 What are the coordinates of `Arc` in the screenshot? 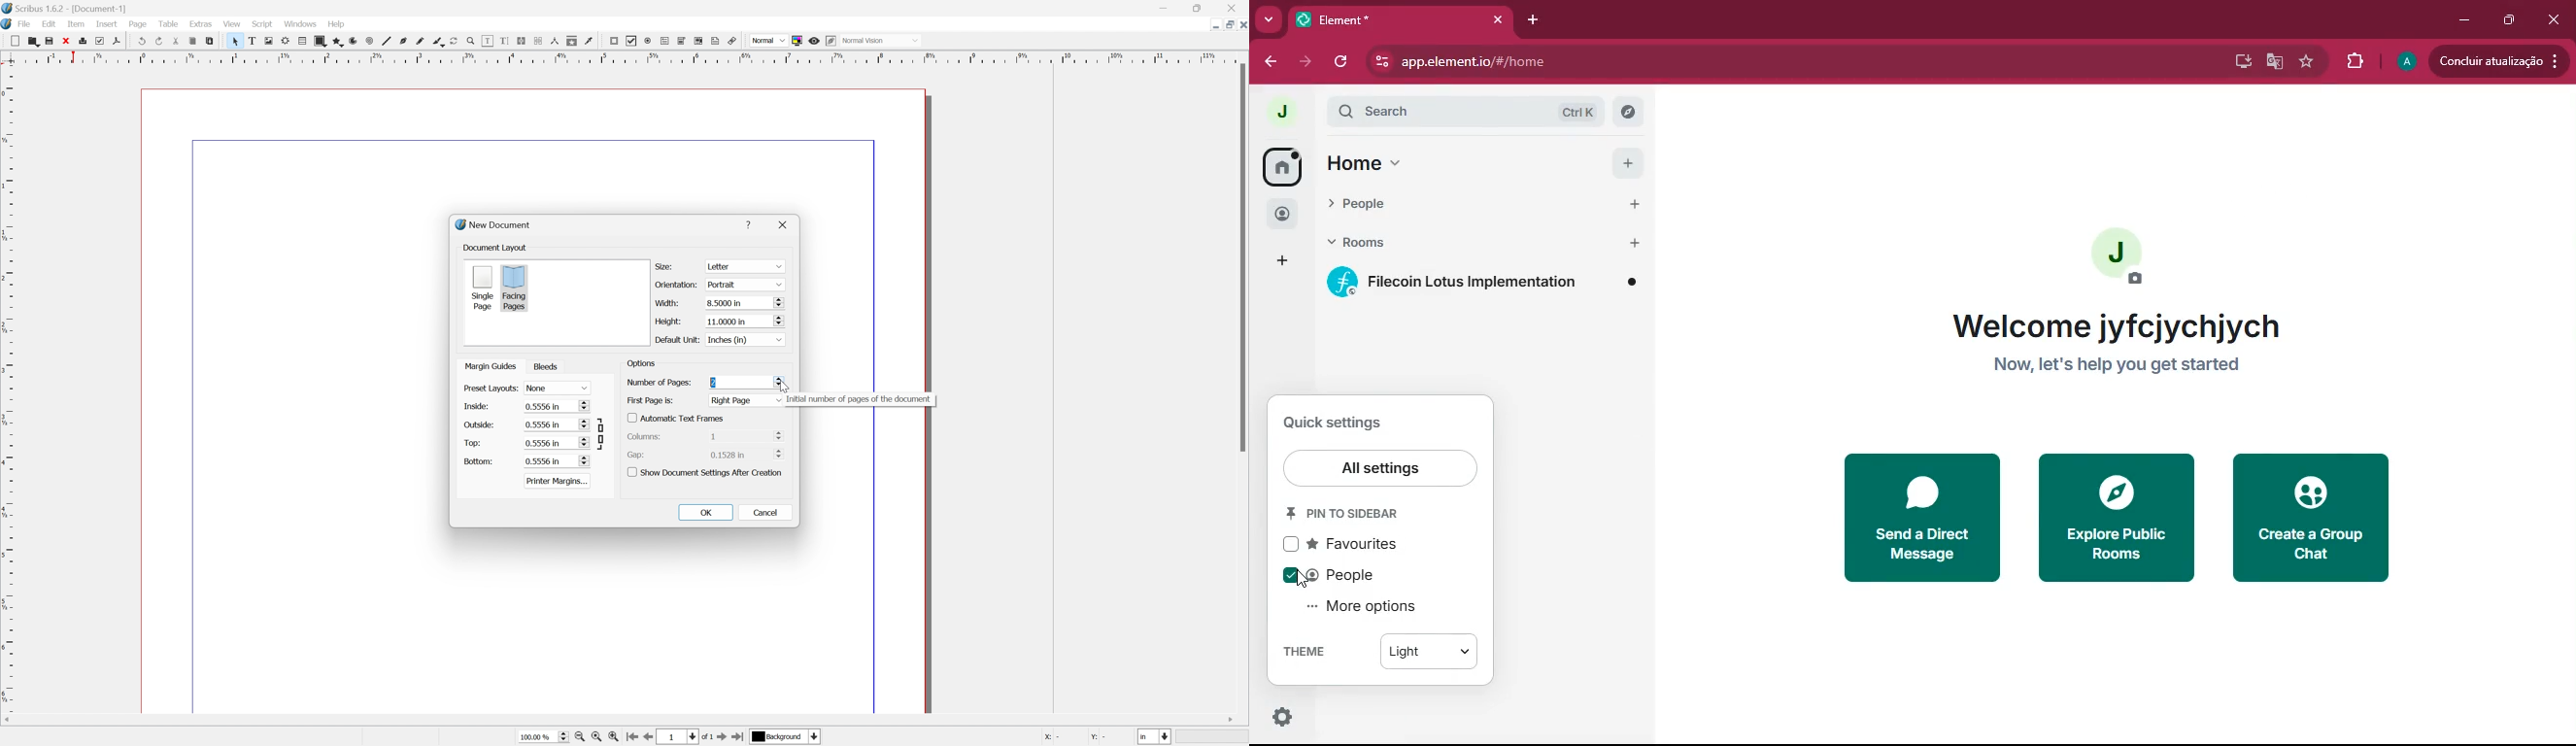 It's located at (351, 41).